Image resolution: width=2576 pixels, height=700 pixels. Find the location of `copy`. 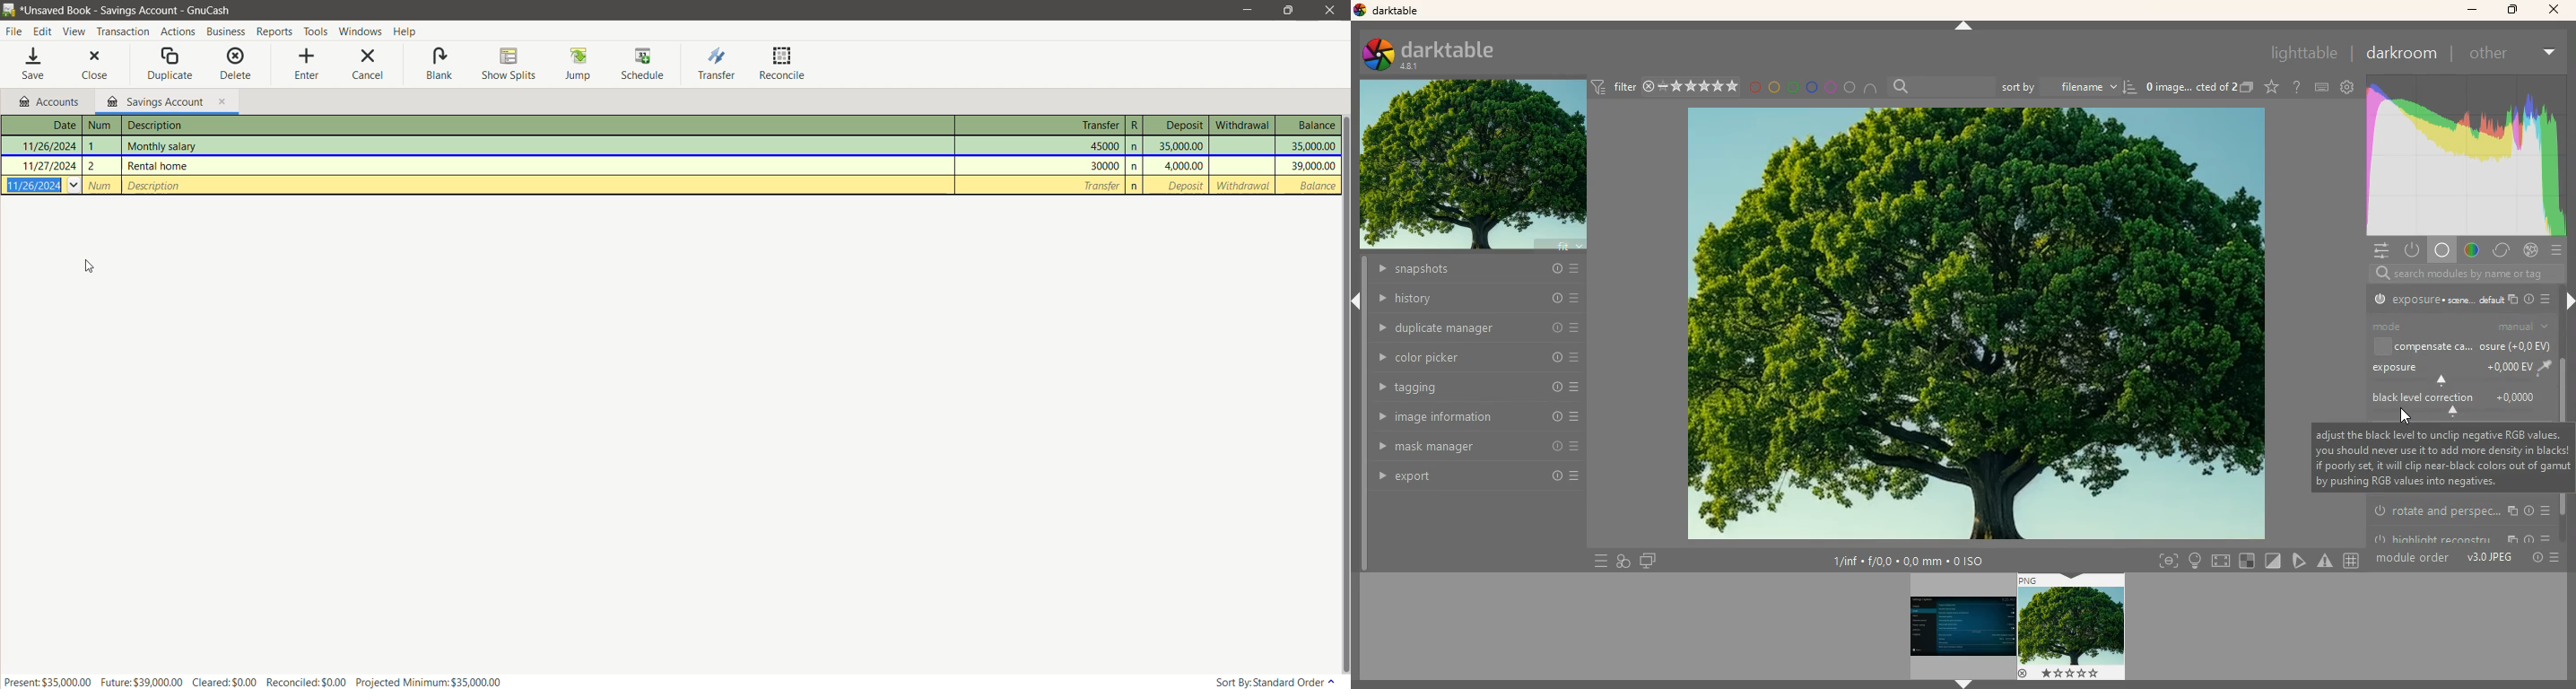

copy is located at coordinates (2515, 301).